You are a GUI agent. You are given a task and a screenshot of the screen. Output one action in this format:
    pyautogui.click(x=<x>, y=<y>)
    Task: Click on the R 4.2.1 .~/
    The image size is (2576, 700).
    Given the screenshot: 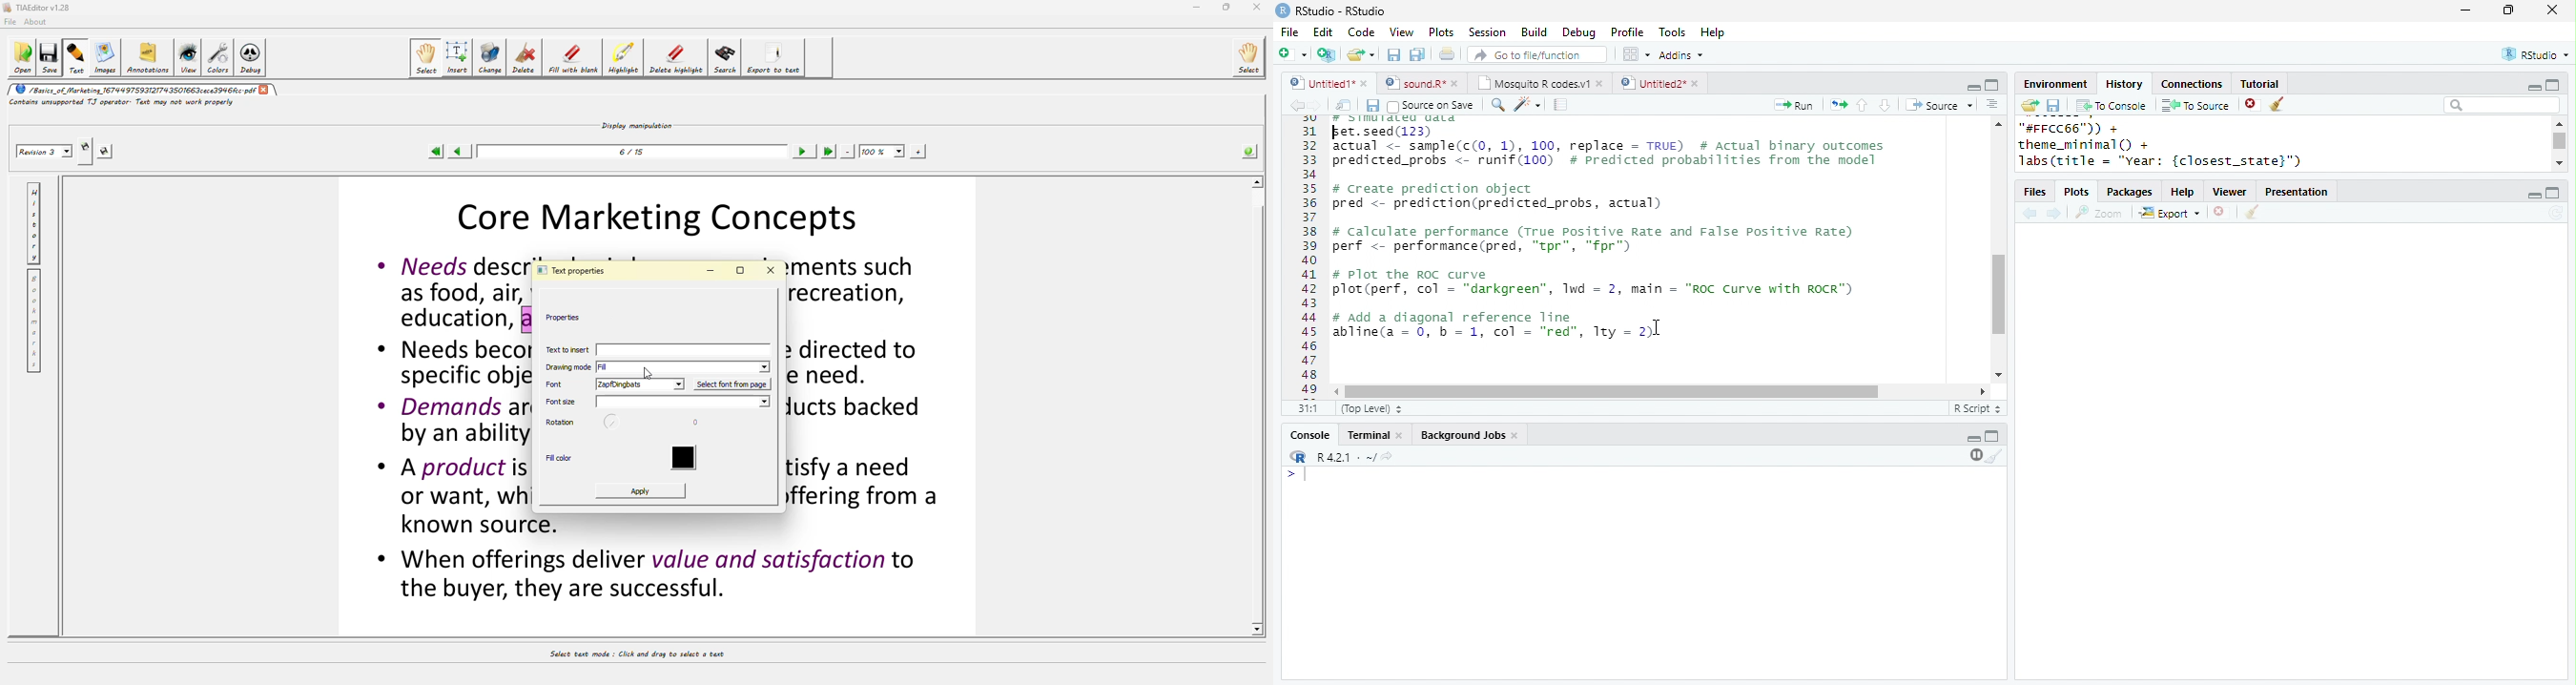 What is the action you would take?
    pyautogui.click(x=1343, y=458)
    